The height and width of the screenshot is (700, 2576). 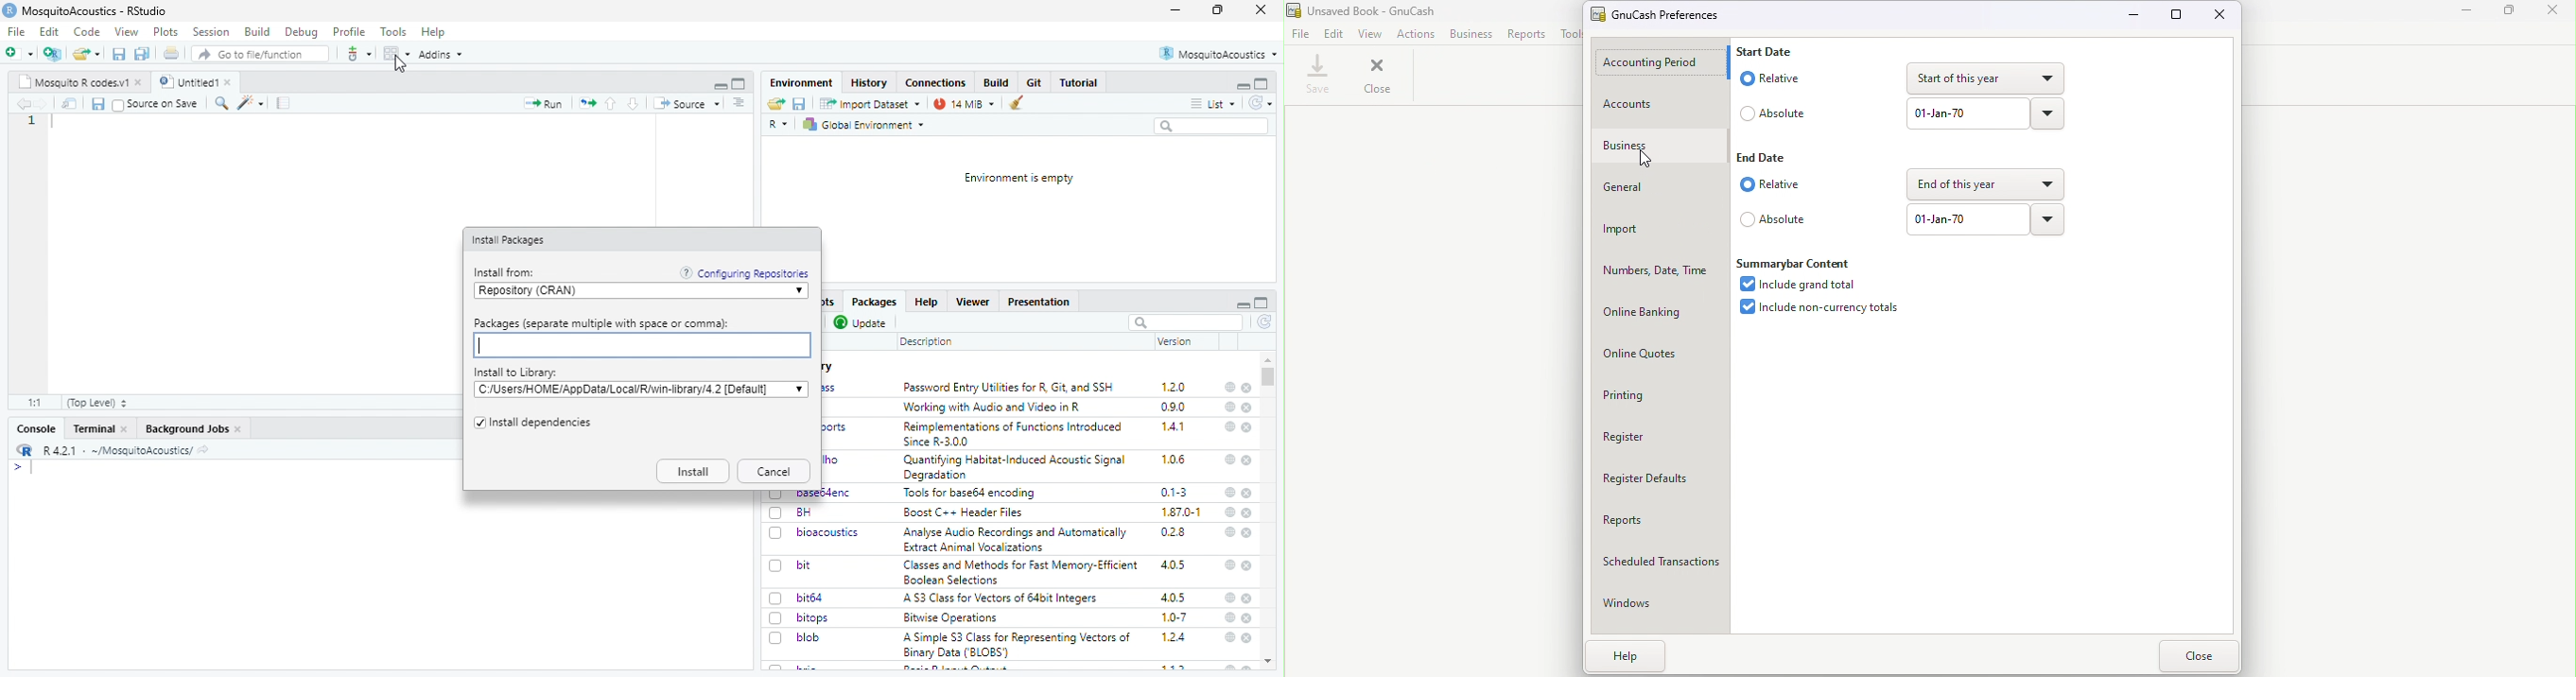 What do you see at coordinates (351, 32) in the screenshot?
I see `Profile` at bounding box center [351, 32].